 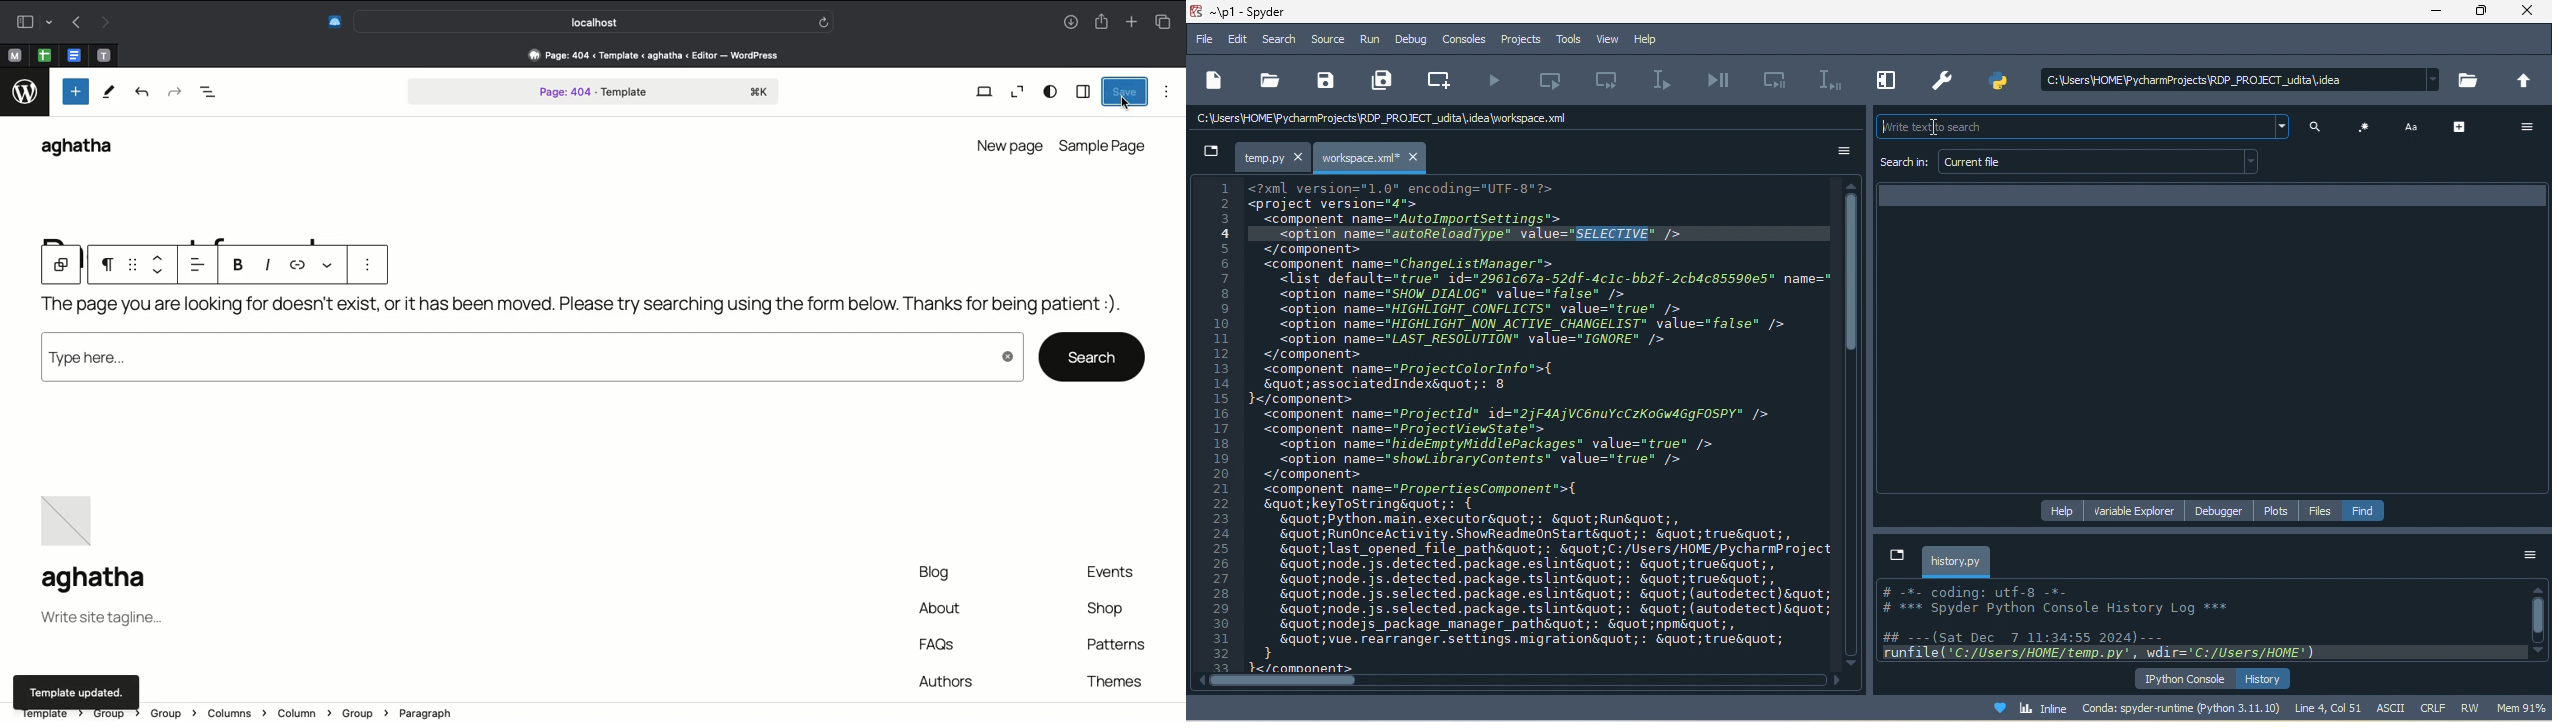 What do you see at coordinates (1939, 131) in the screenshot?
I see `cursor` at bounding box center [1939, 131].